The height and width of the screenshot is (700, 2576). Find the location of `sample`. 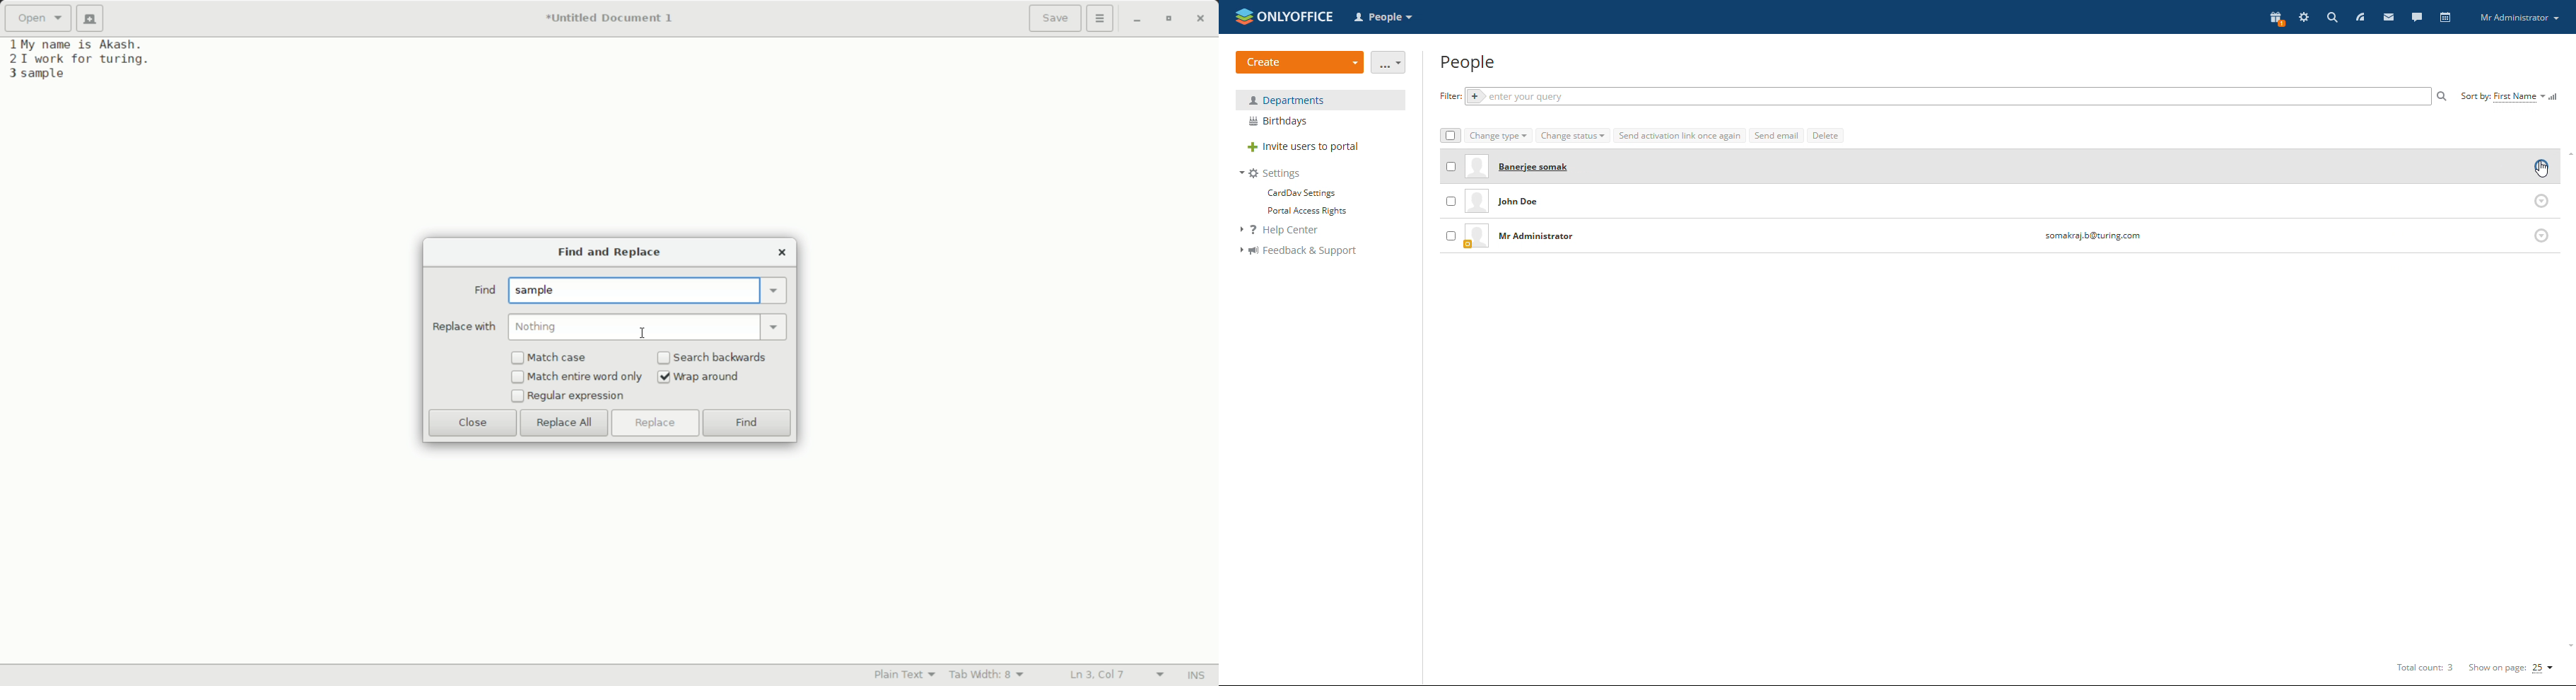

sample is located at coordinates (538, 291).